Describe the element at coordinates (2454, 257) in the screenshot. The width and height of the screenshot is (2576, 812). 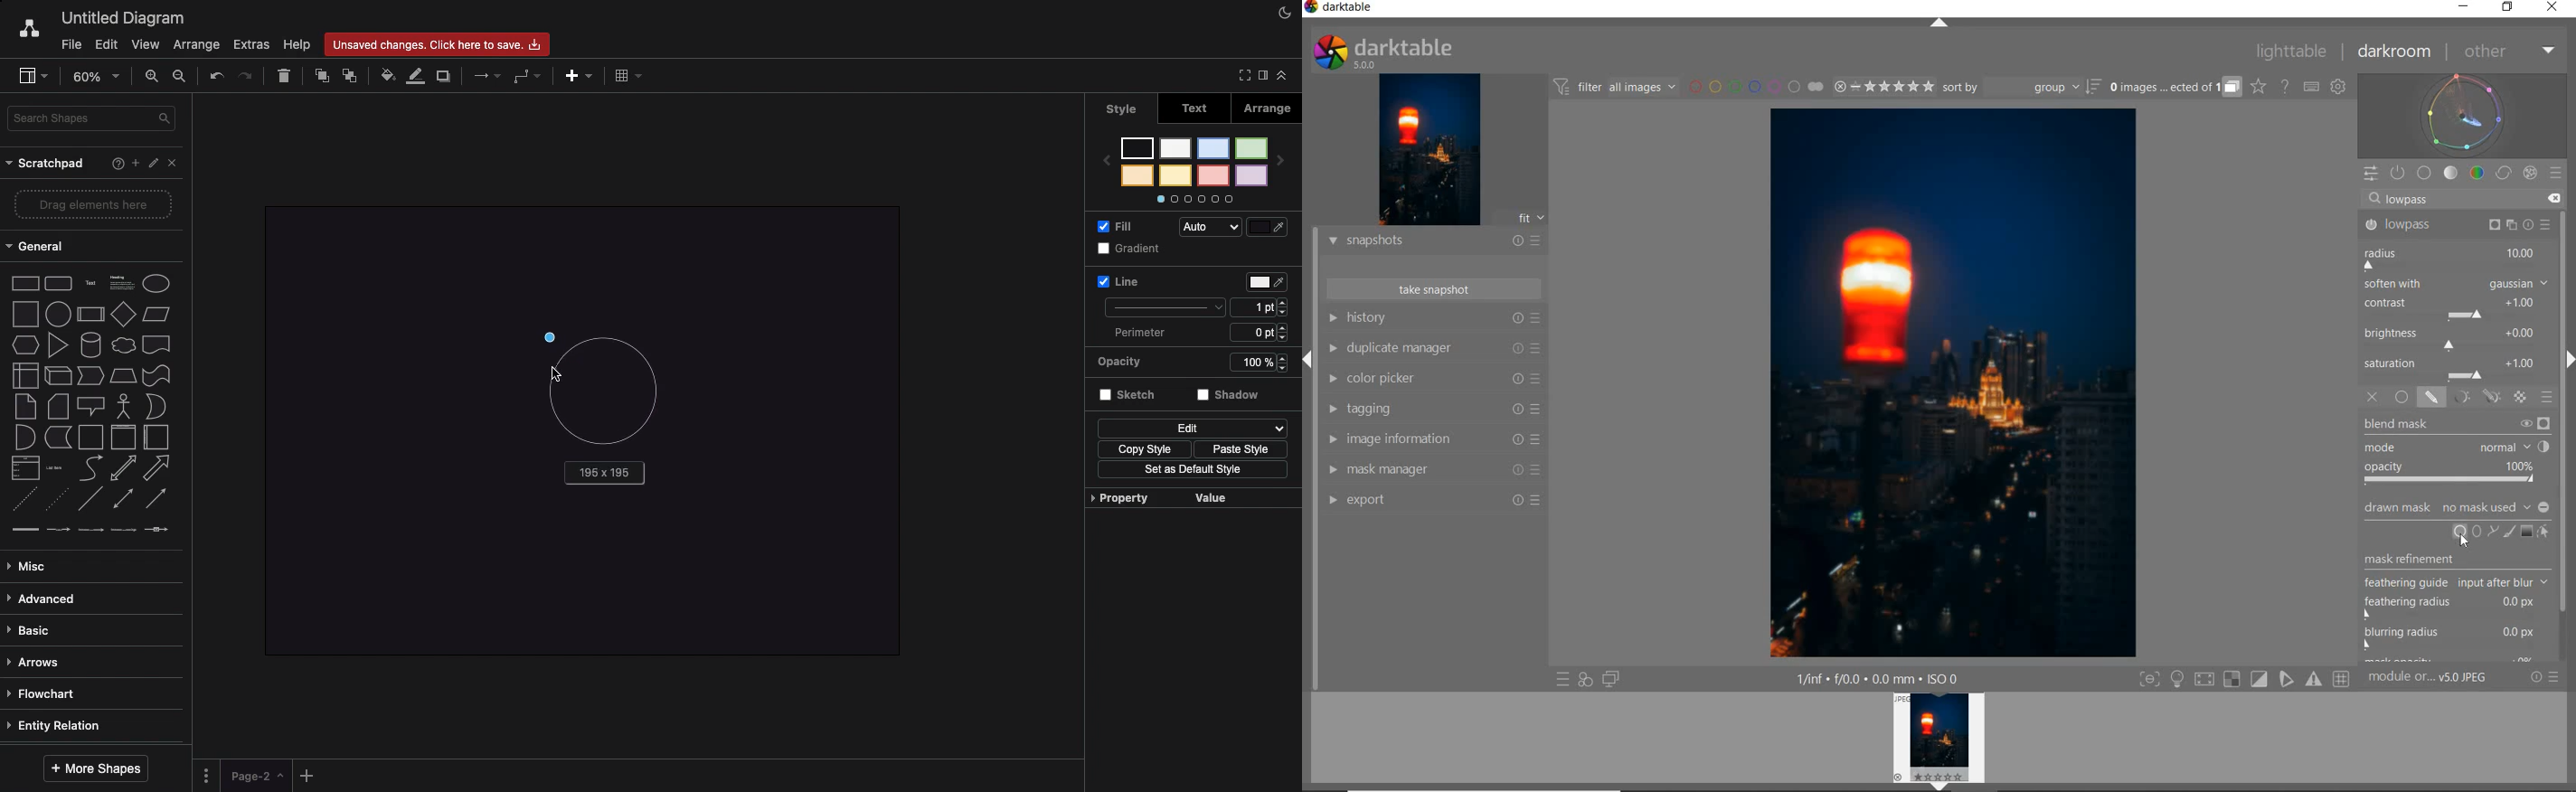
I see `RADIUS` at that location.